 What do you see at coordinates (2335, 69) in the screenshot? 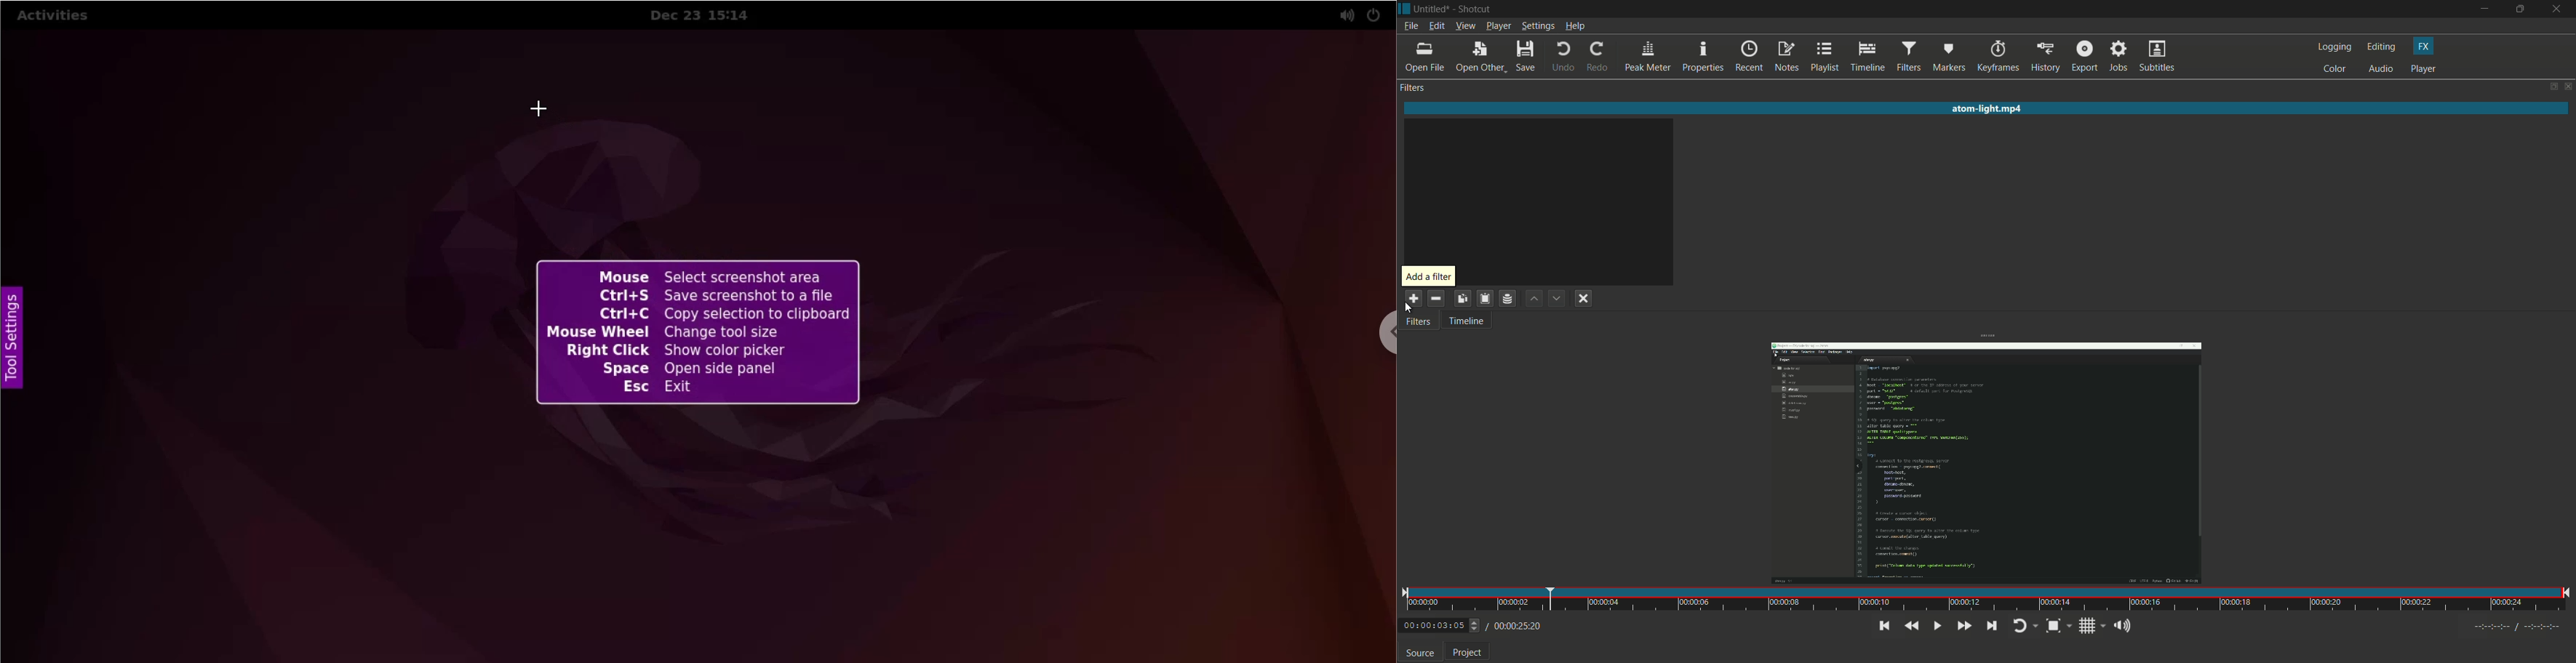
I see `color` at bounding box center [2335, 69].